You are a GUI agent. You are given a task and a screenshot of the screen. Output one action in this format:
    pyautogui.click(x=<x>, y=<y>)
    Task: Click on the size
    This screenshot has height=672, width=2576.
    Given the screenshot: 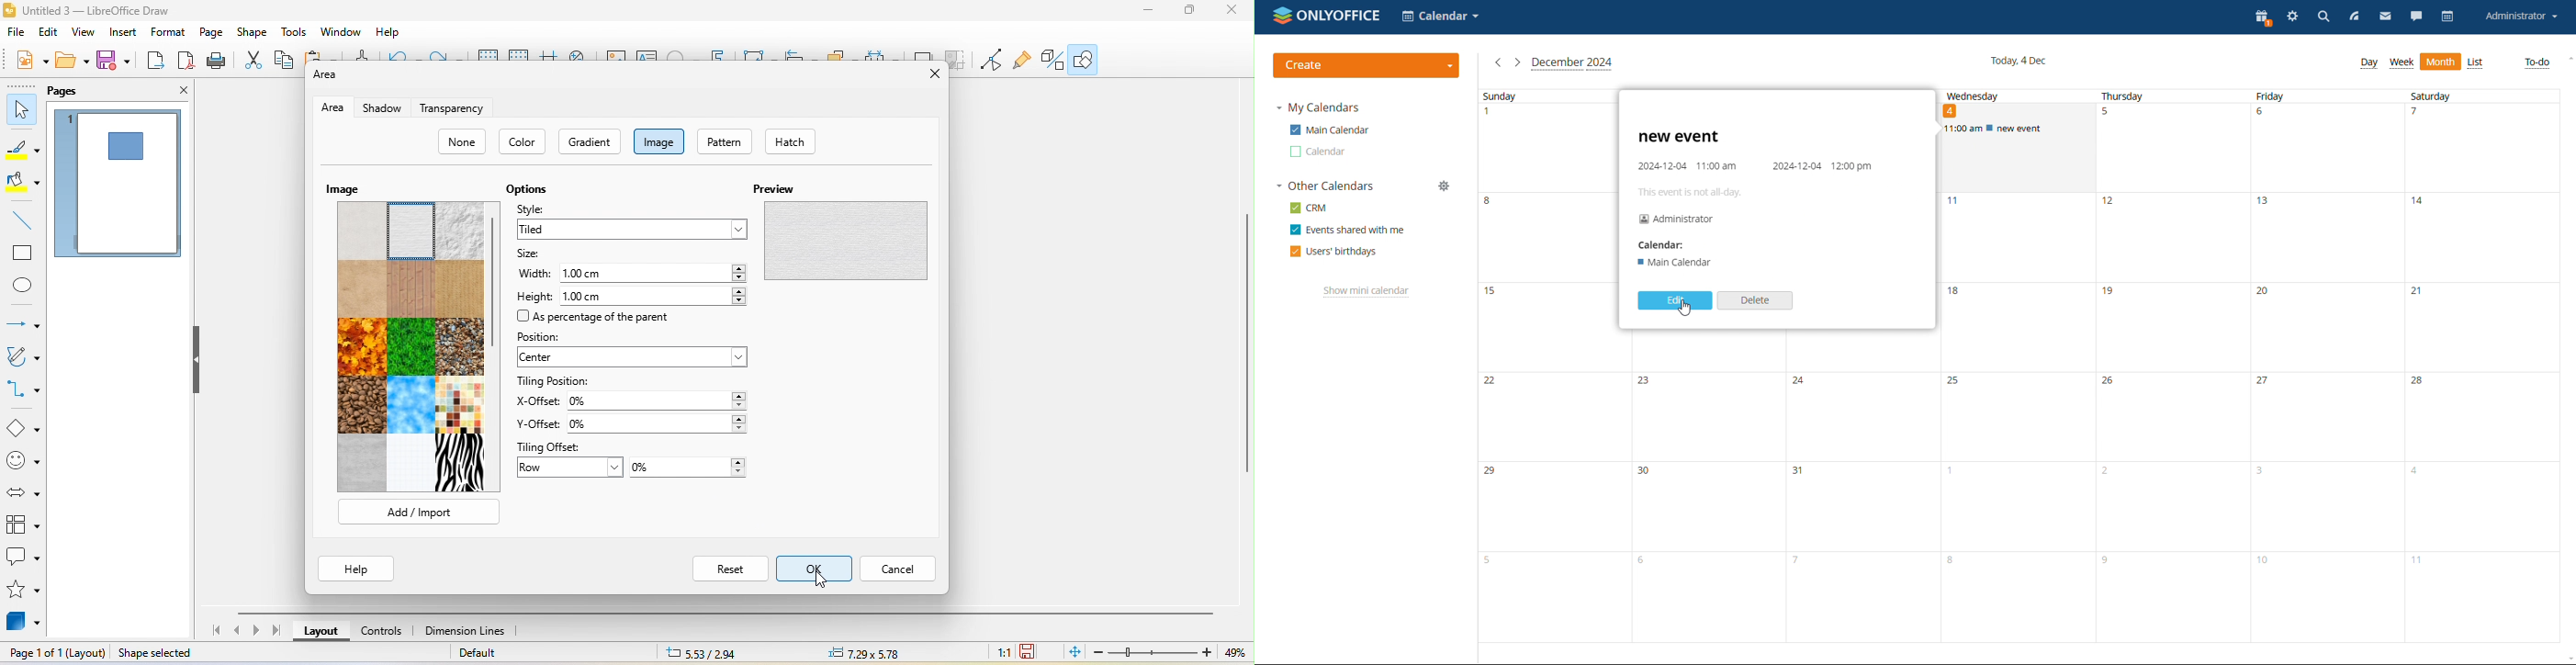 What is the action you would take?
    pyautogui.click(x=531, y=254)
    